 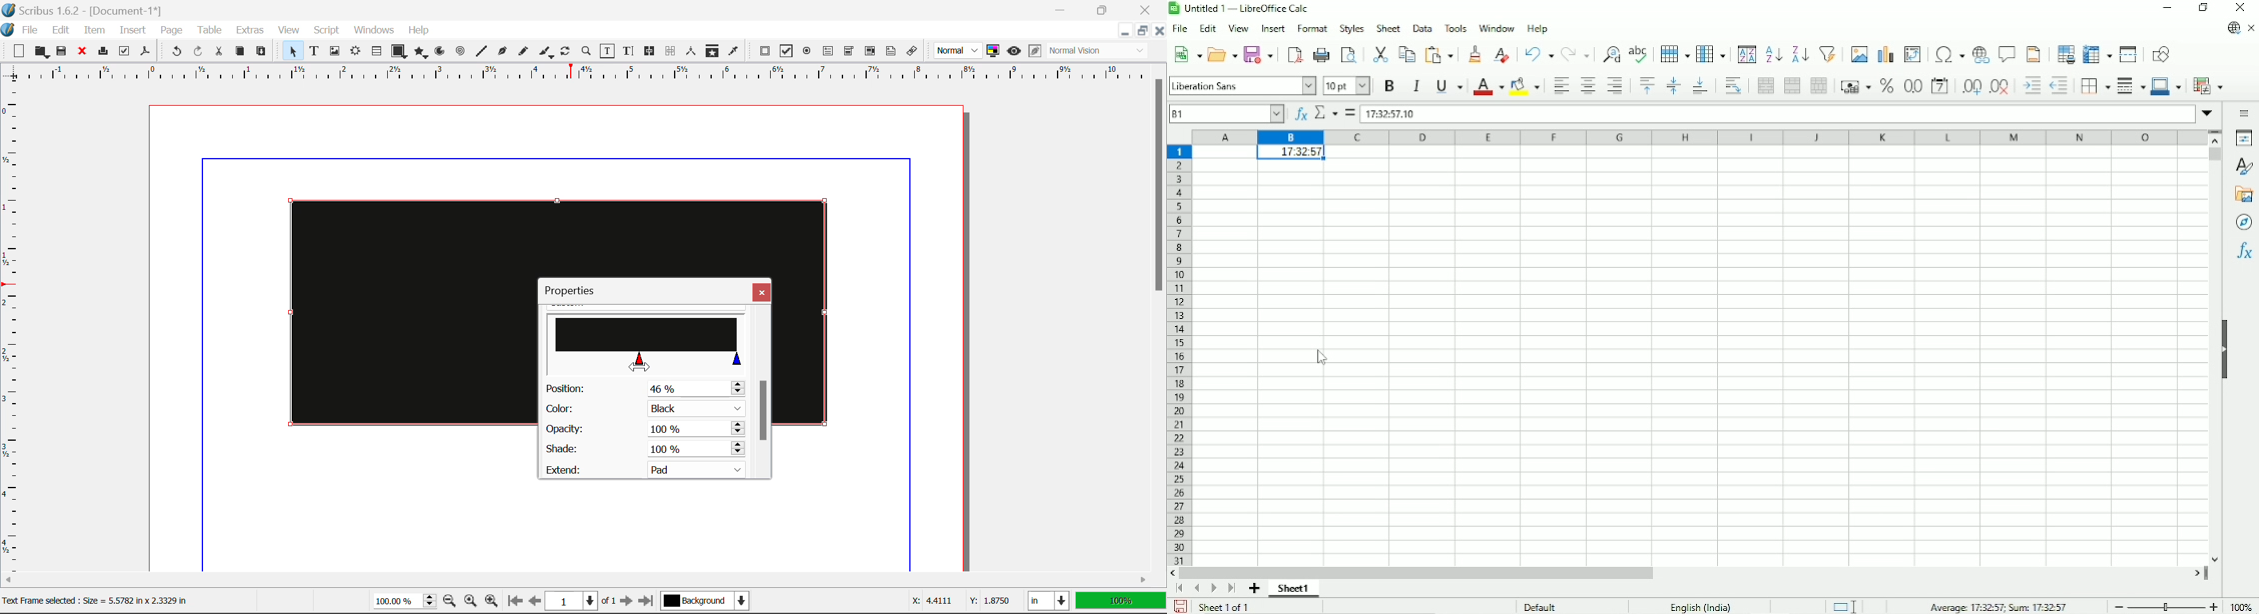 I want to click on Open, so click(x=43, y=53).